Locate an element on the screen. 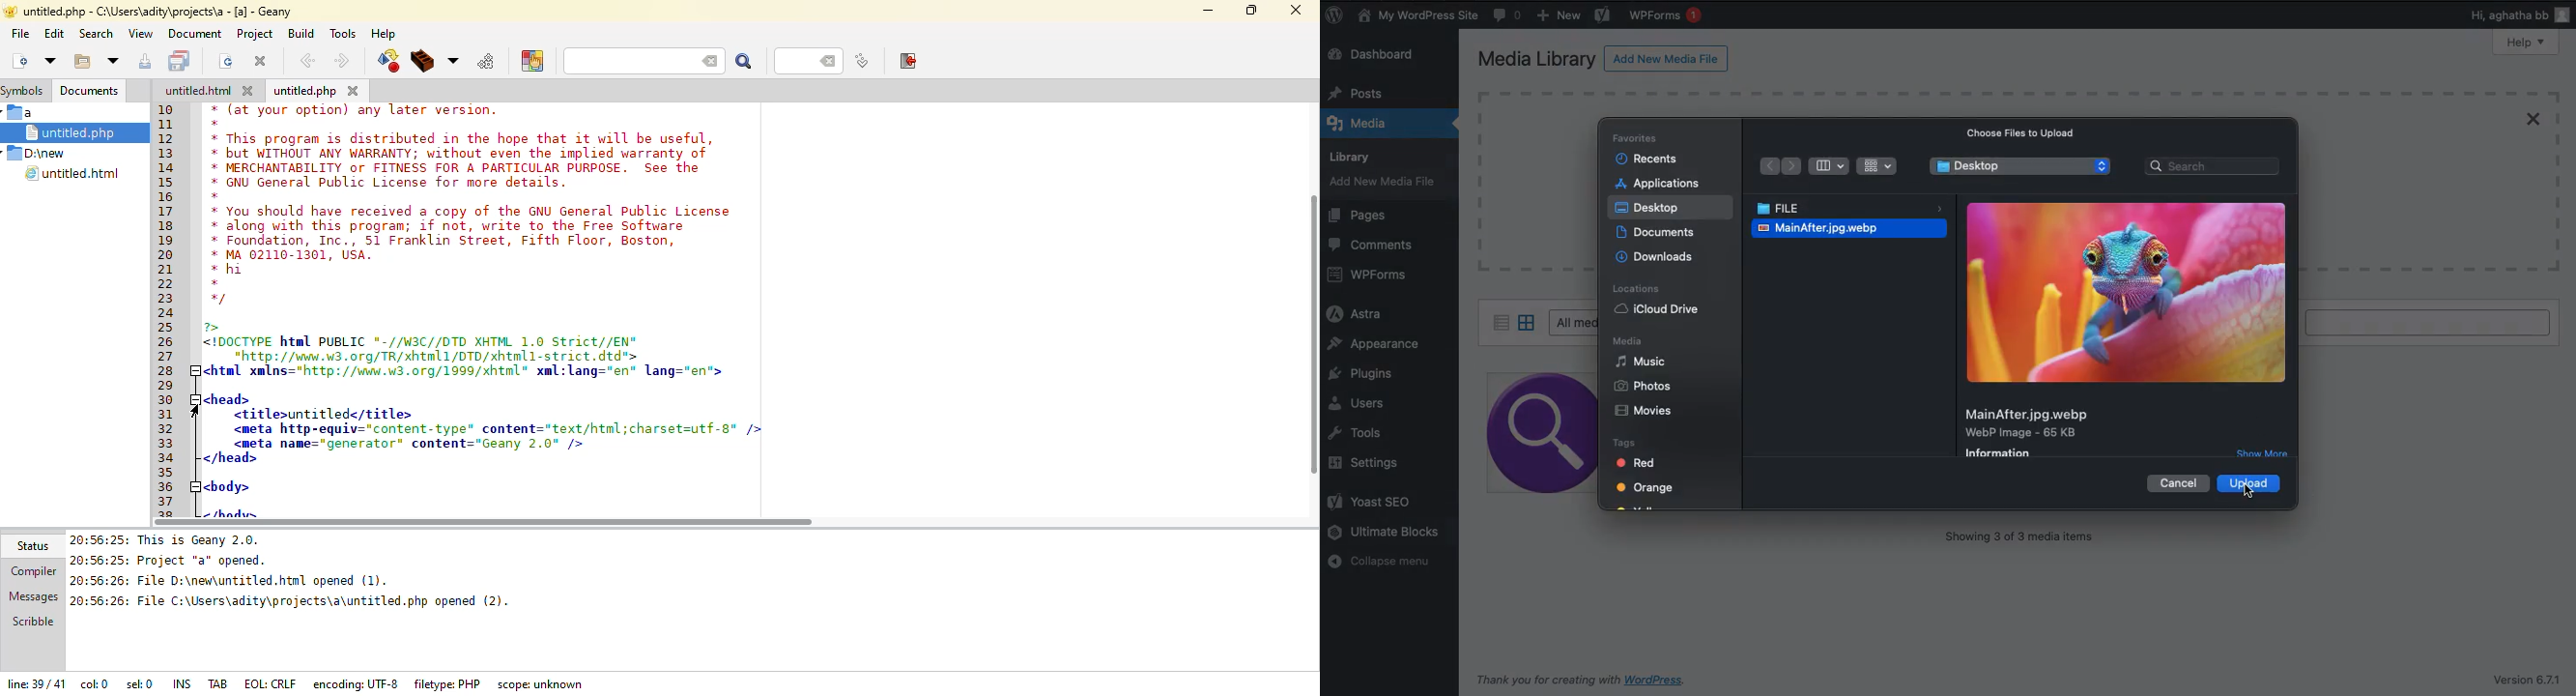 The width and height of the screenshot is (2576, 700). Search is located at coordinates (2212, 167).